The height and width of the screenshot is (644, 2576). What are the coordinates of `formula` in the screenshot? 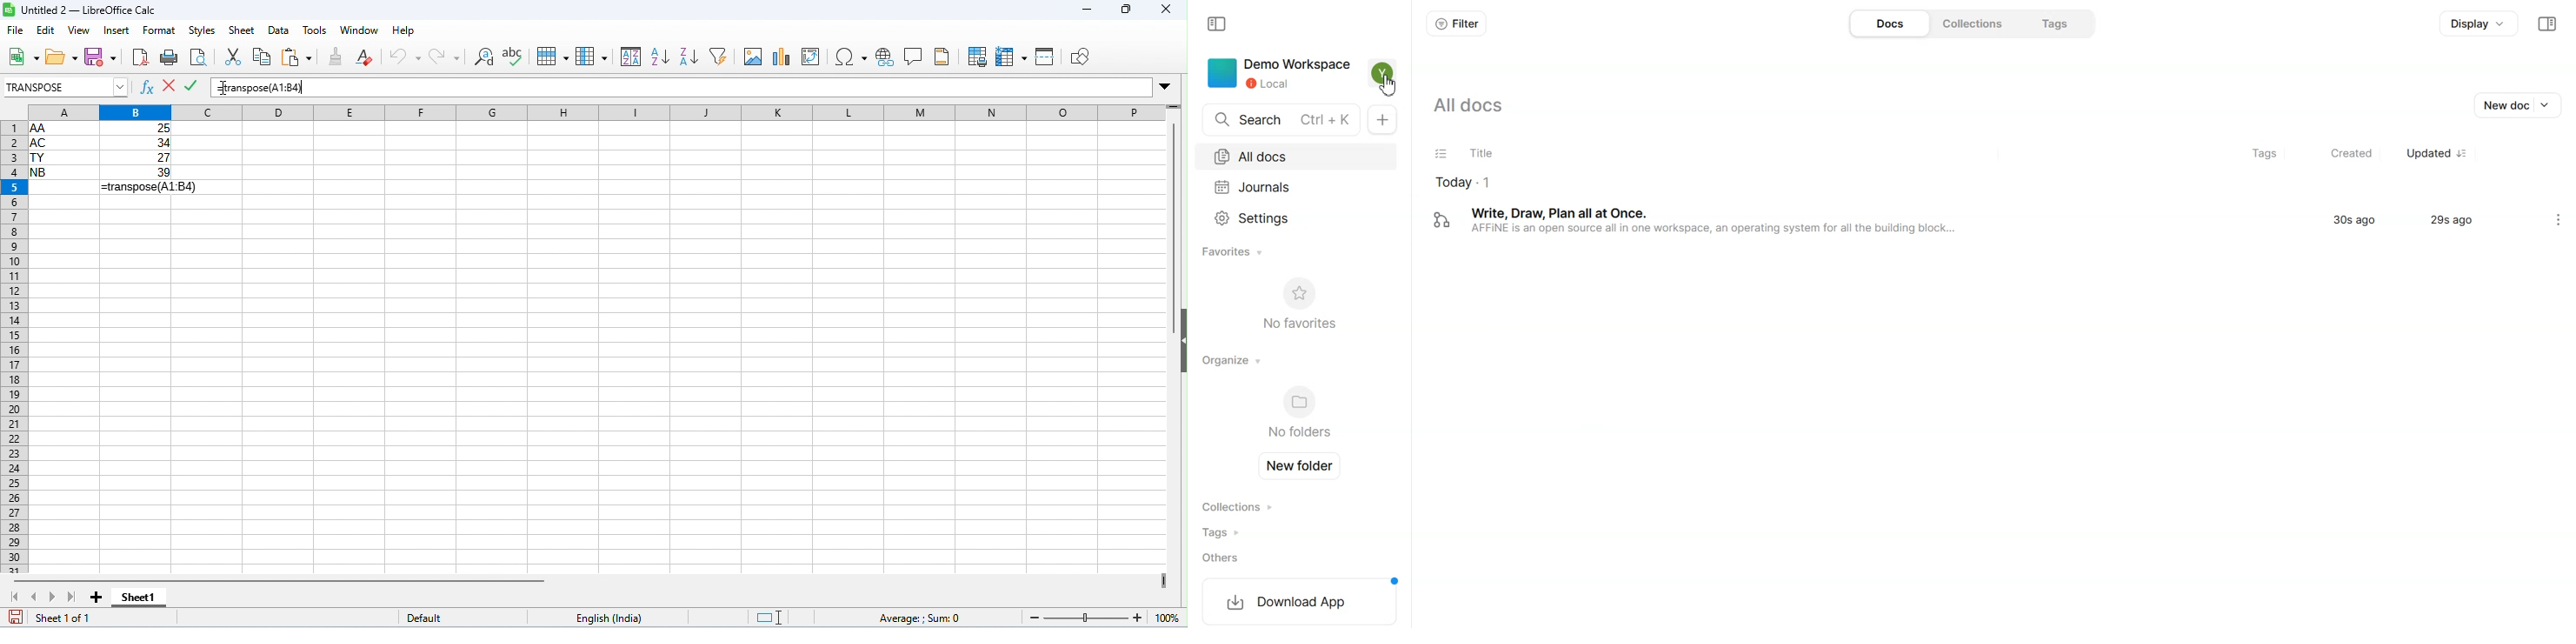 It's located at (922, 618).